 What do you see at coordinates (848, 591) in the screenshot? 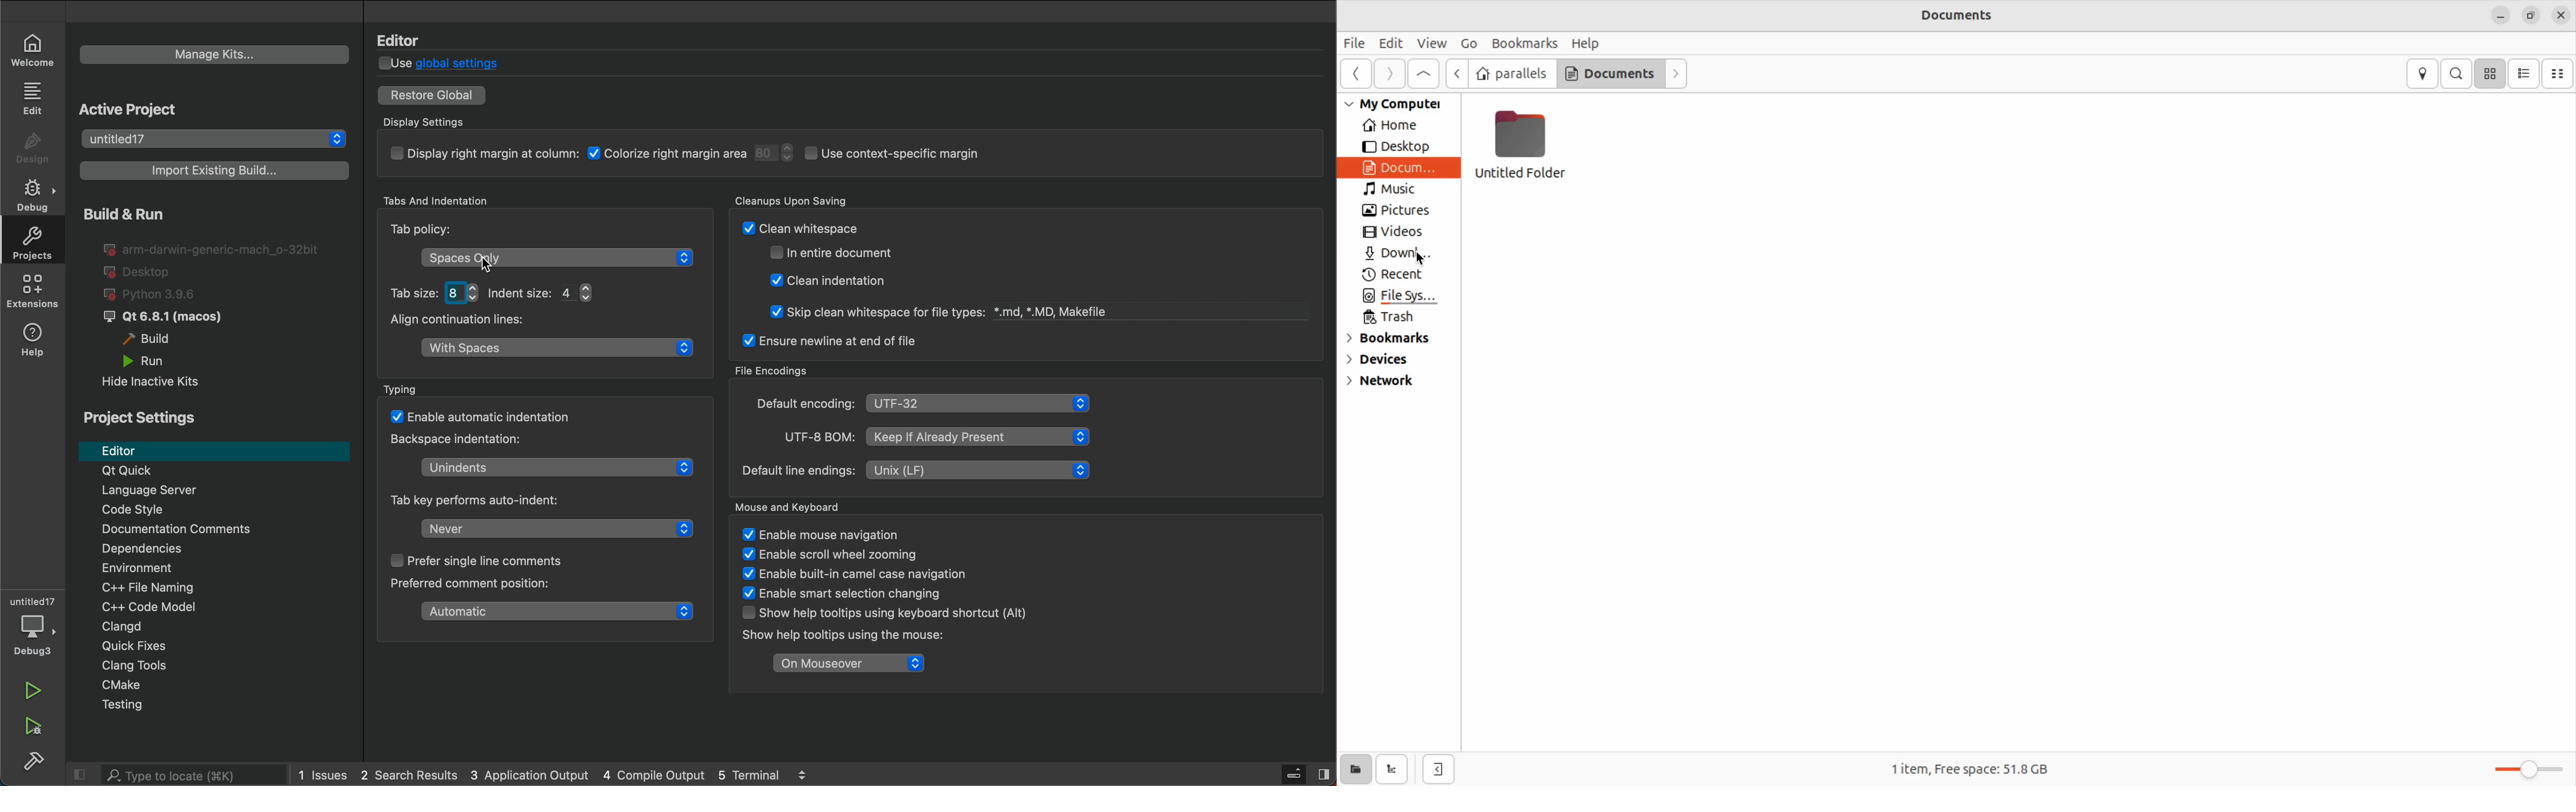
I see `enable ` at bounding box center [848, 591].